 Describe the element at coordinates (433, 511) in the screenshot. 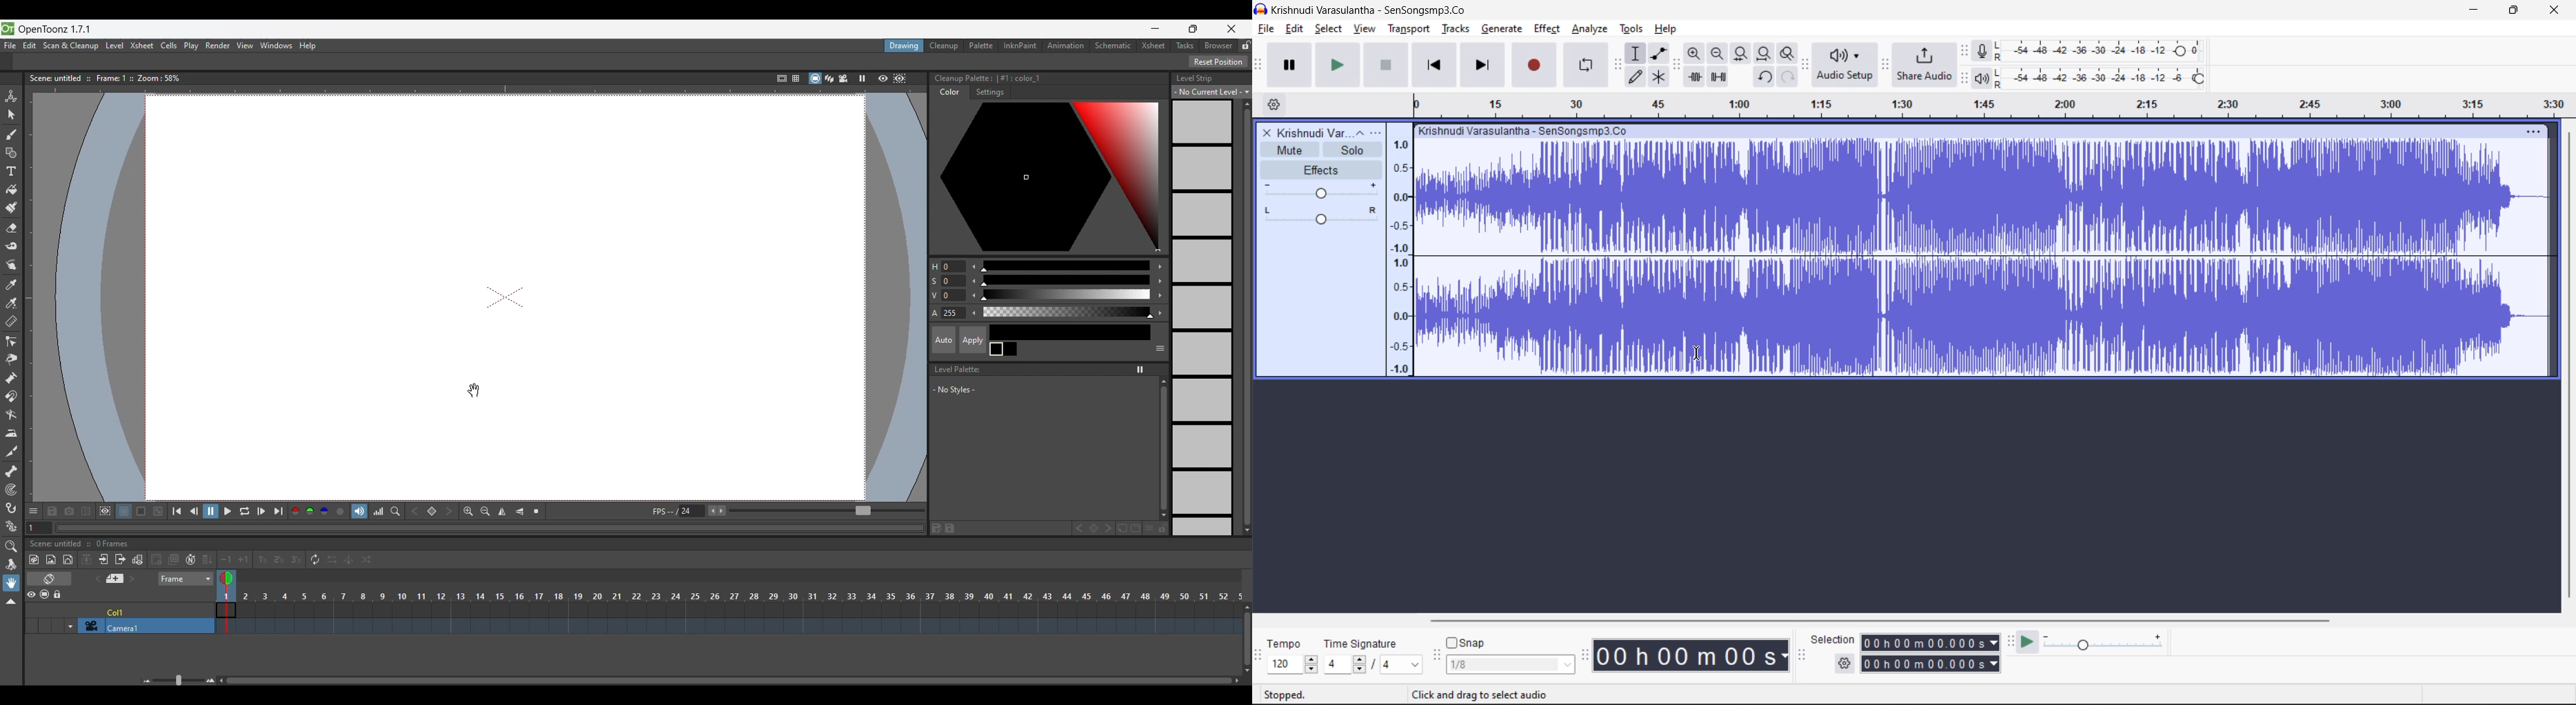

I see `Set key` at that location.